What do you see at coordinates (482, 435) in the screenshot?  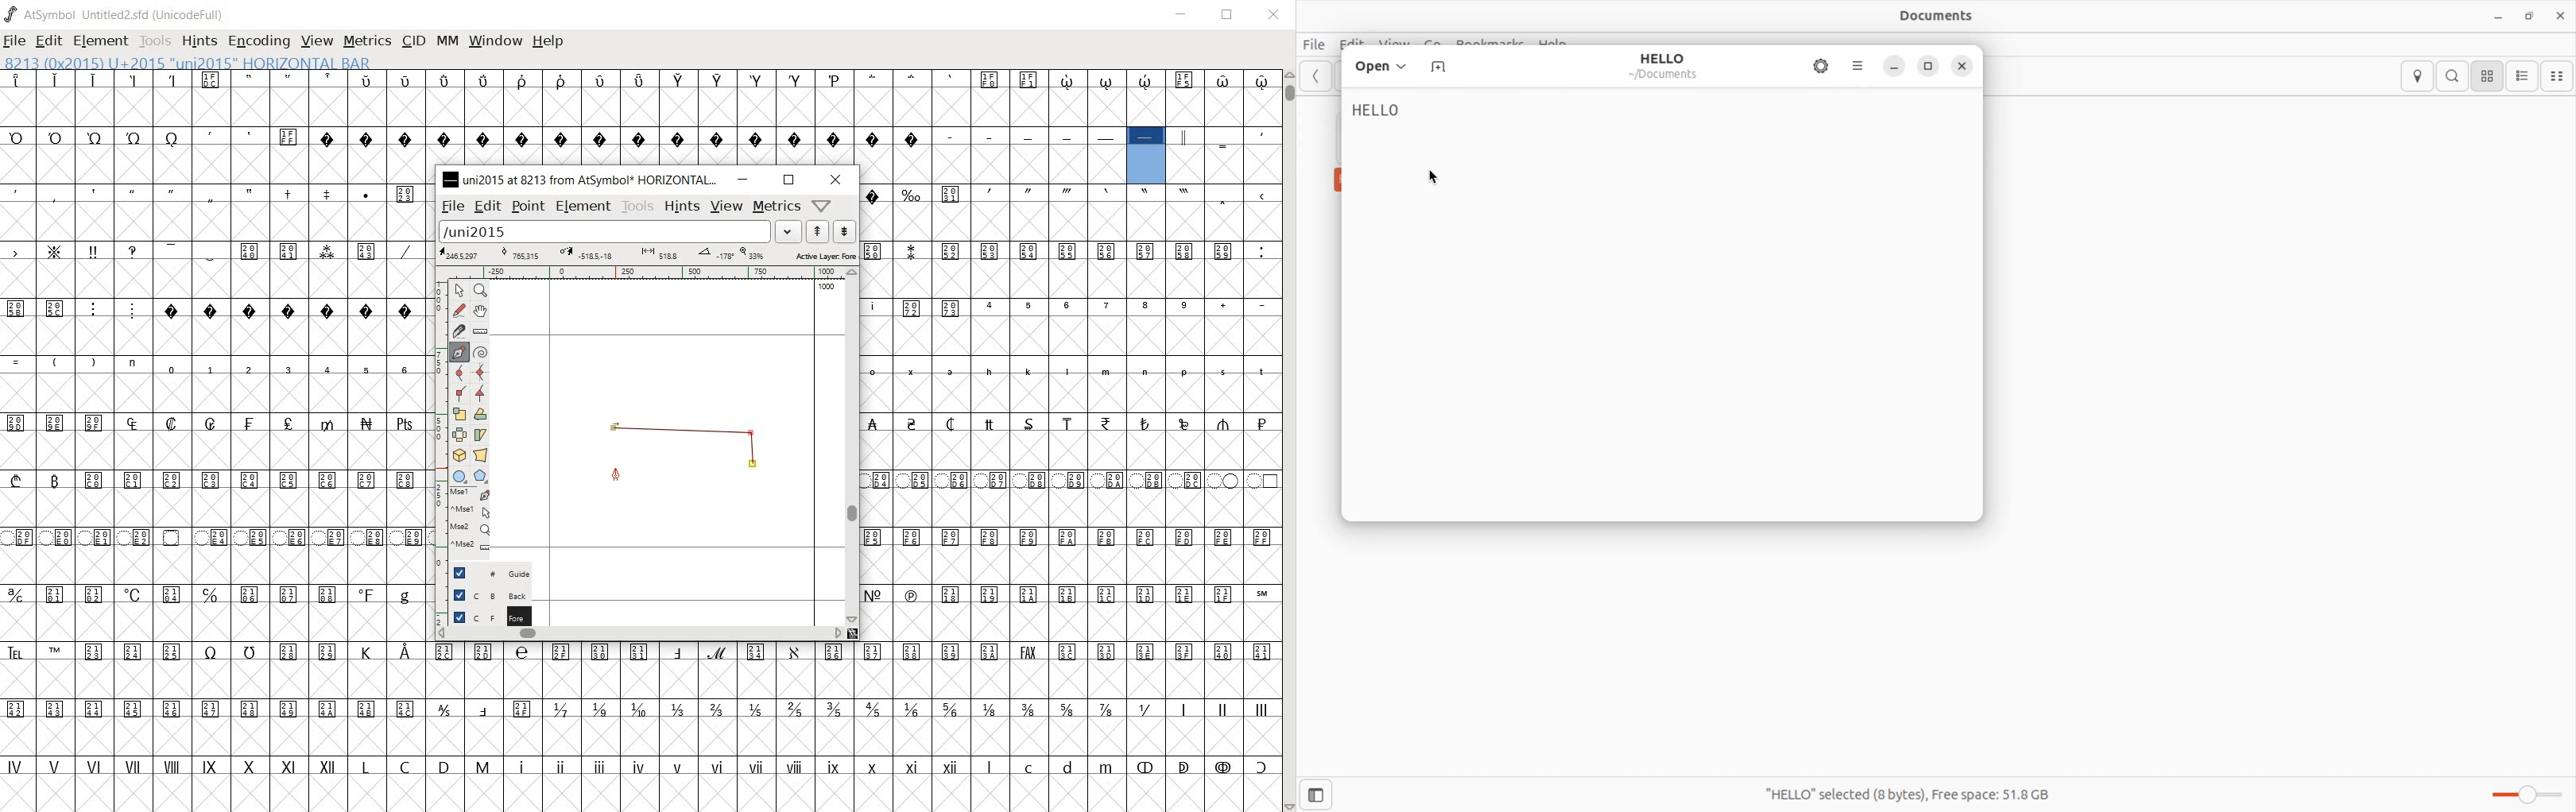 I see `Rotate the selection` at bounding box center [482, 435].